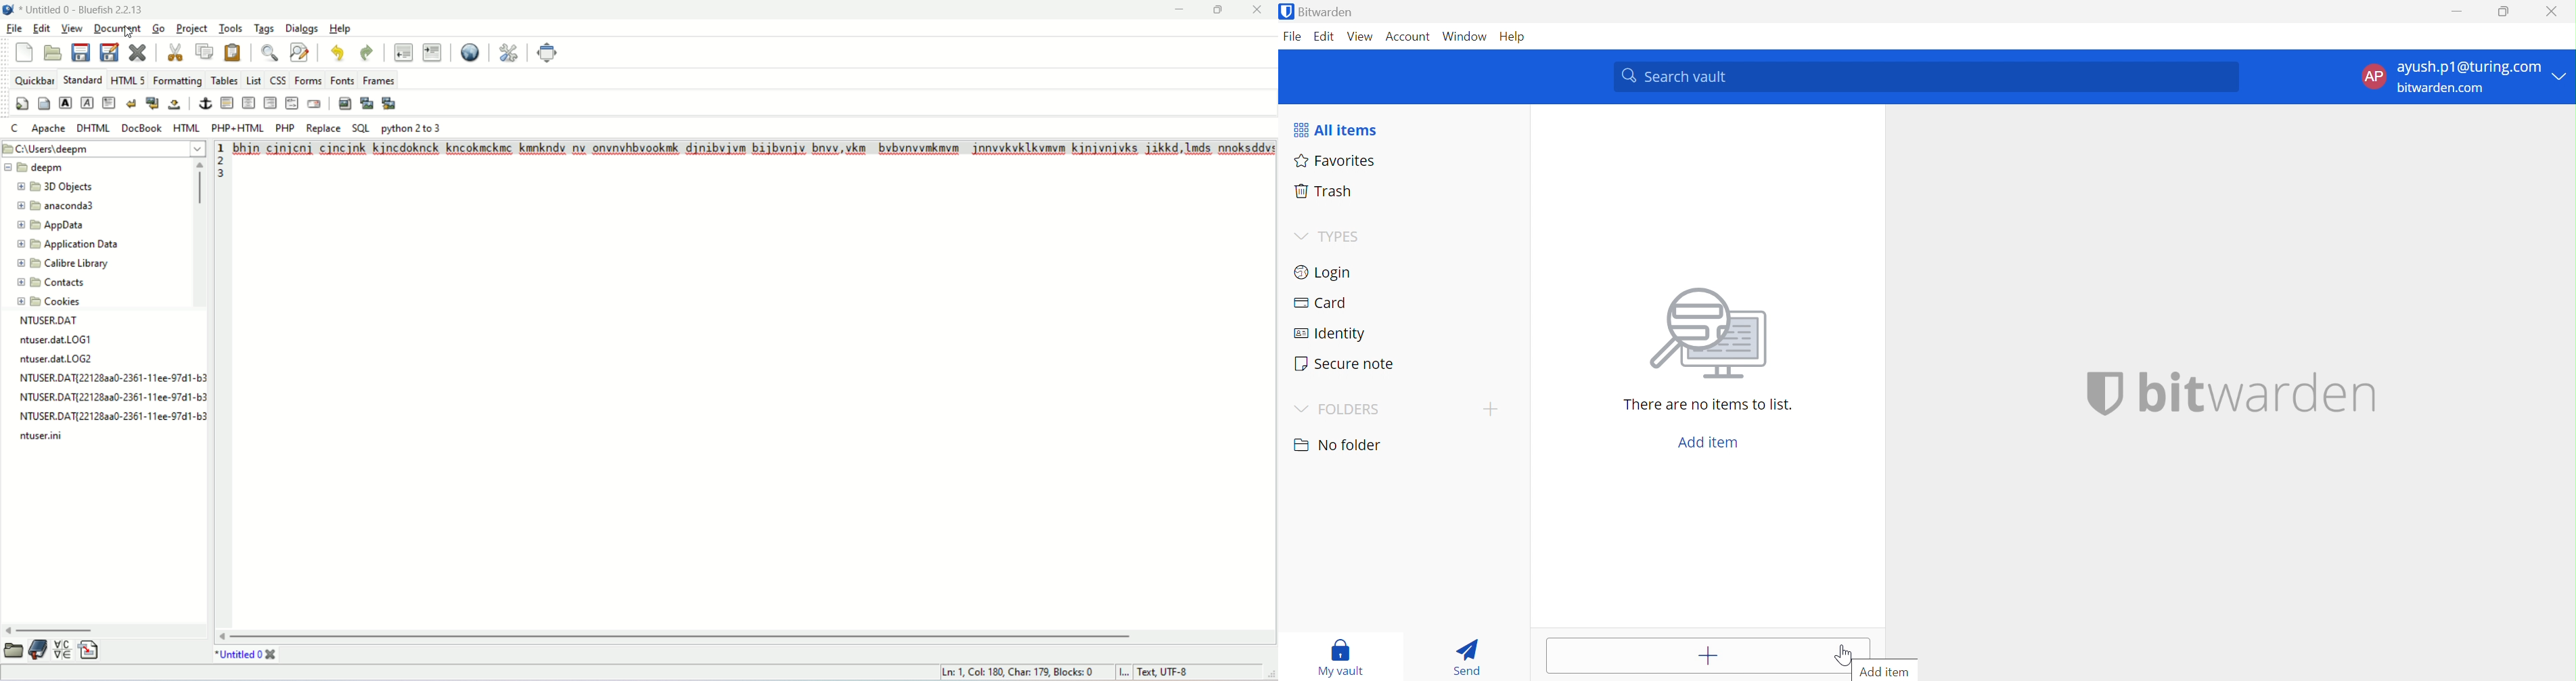  I want to click on Account, so click(1410, 37).